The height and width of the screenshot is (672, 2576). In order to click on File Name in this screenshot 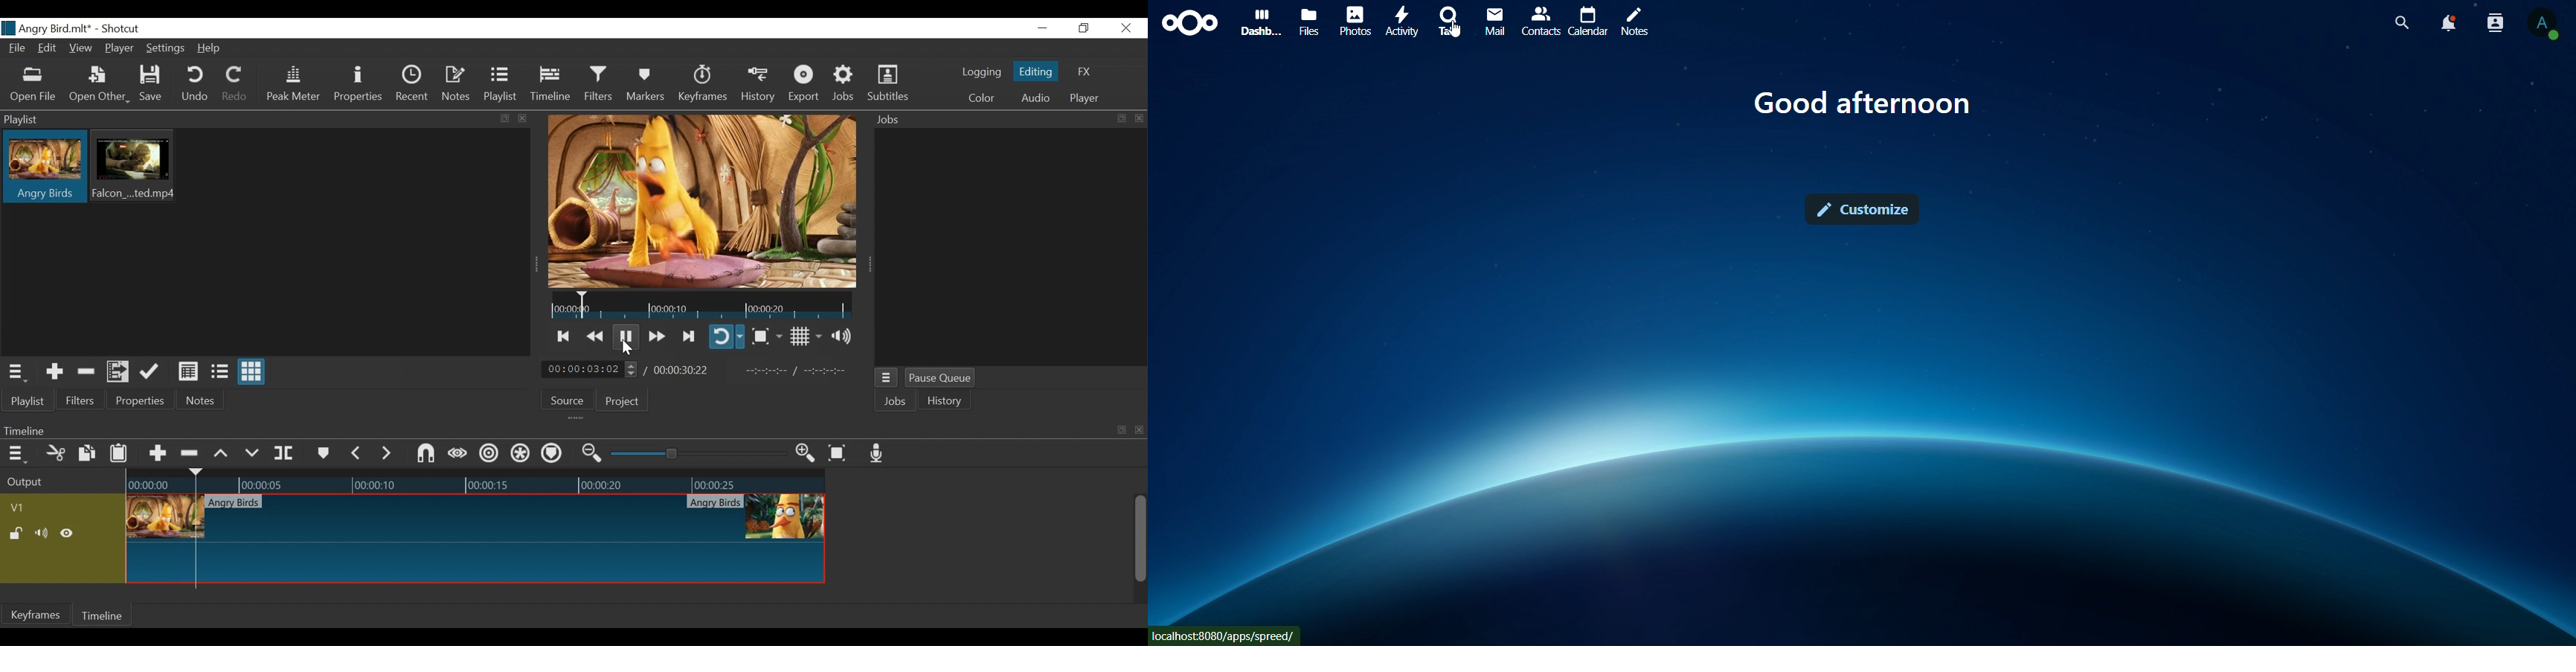, I will do `click(47, 28)`.